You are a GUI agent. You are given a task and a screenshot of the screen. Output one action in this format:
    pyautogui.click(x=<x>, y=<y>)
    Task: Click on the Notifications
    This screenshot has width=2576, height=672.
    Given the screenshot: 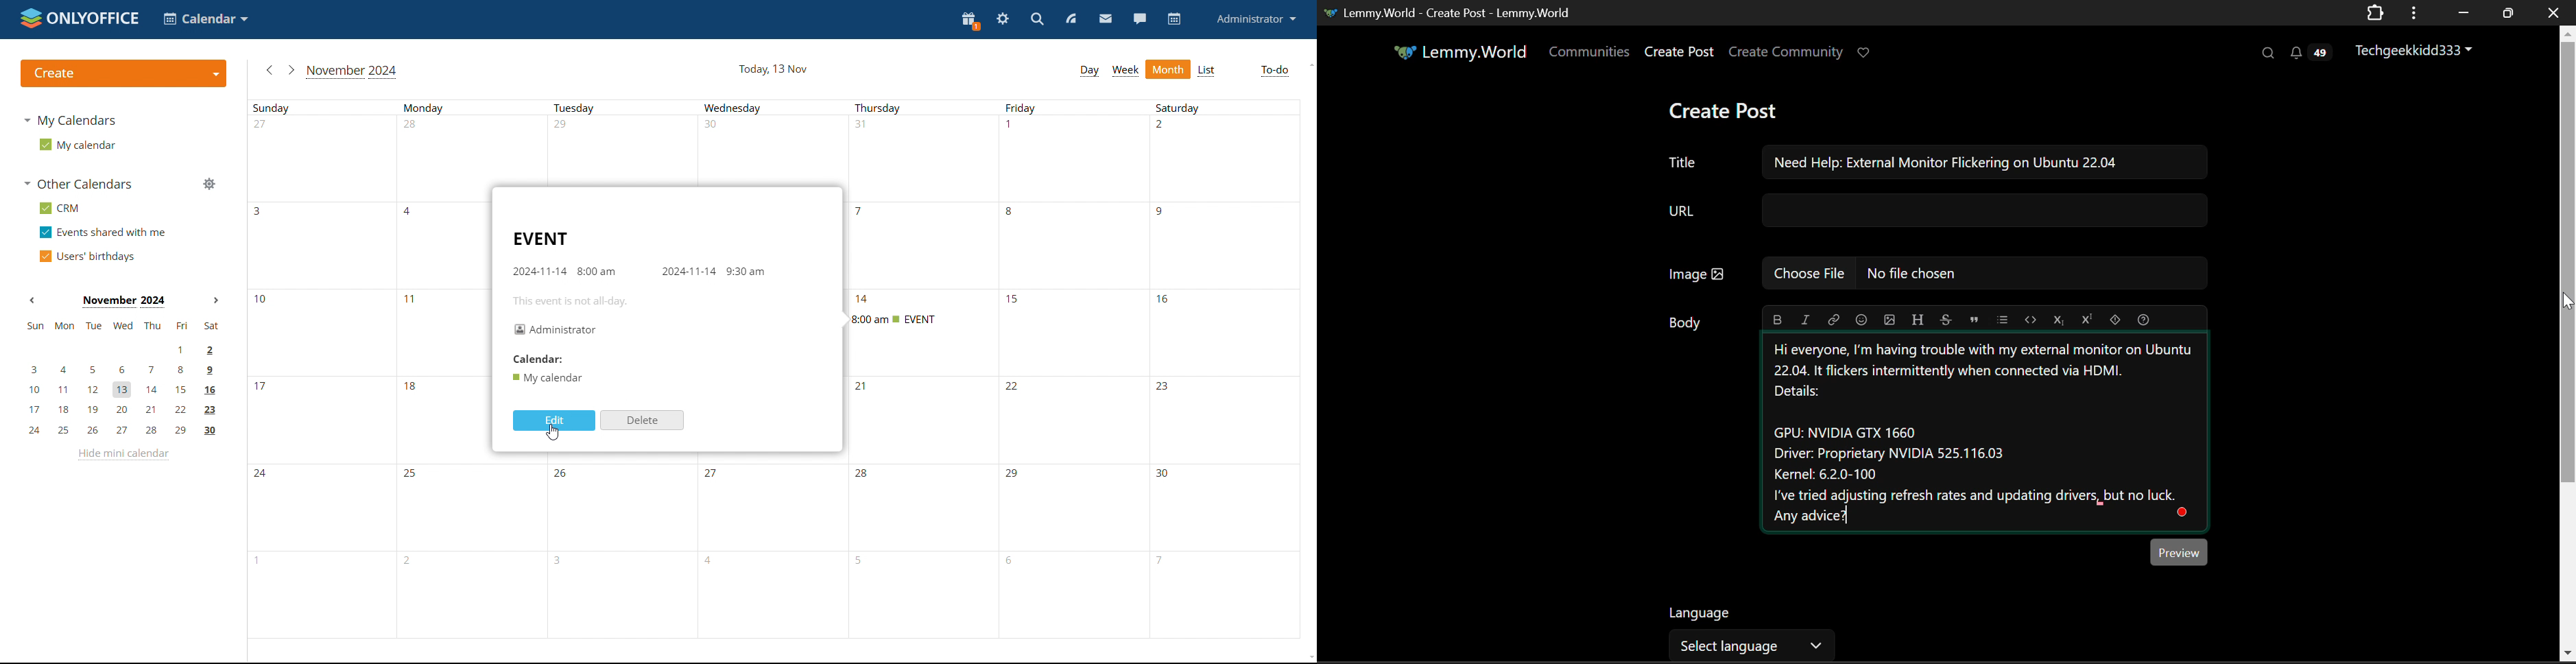 What is the action you would take?
    pyautogui.click(x=2314, y=51)
    